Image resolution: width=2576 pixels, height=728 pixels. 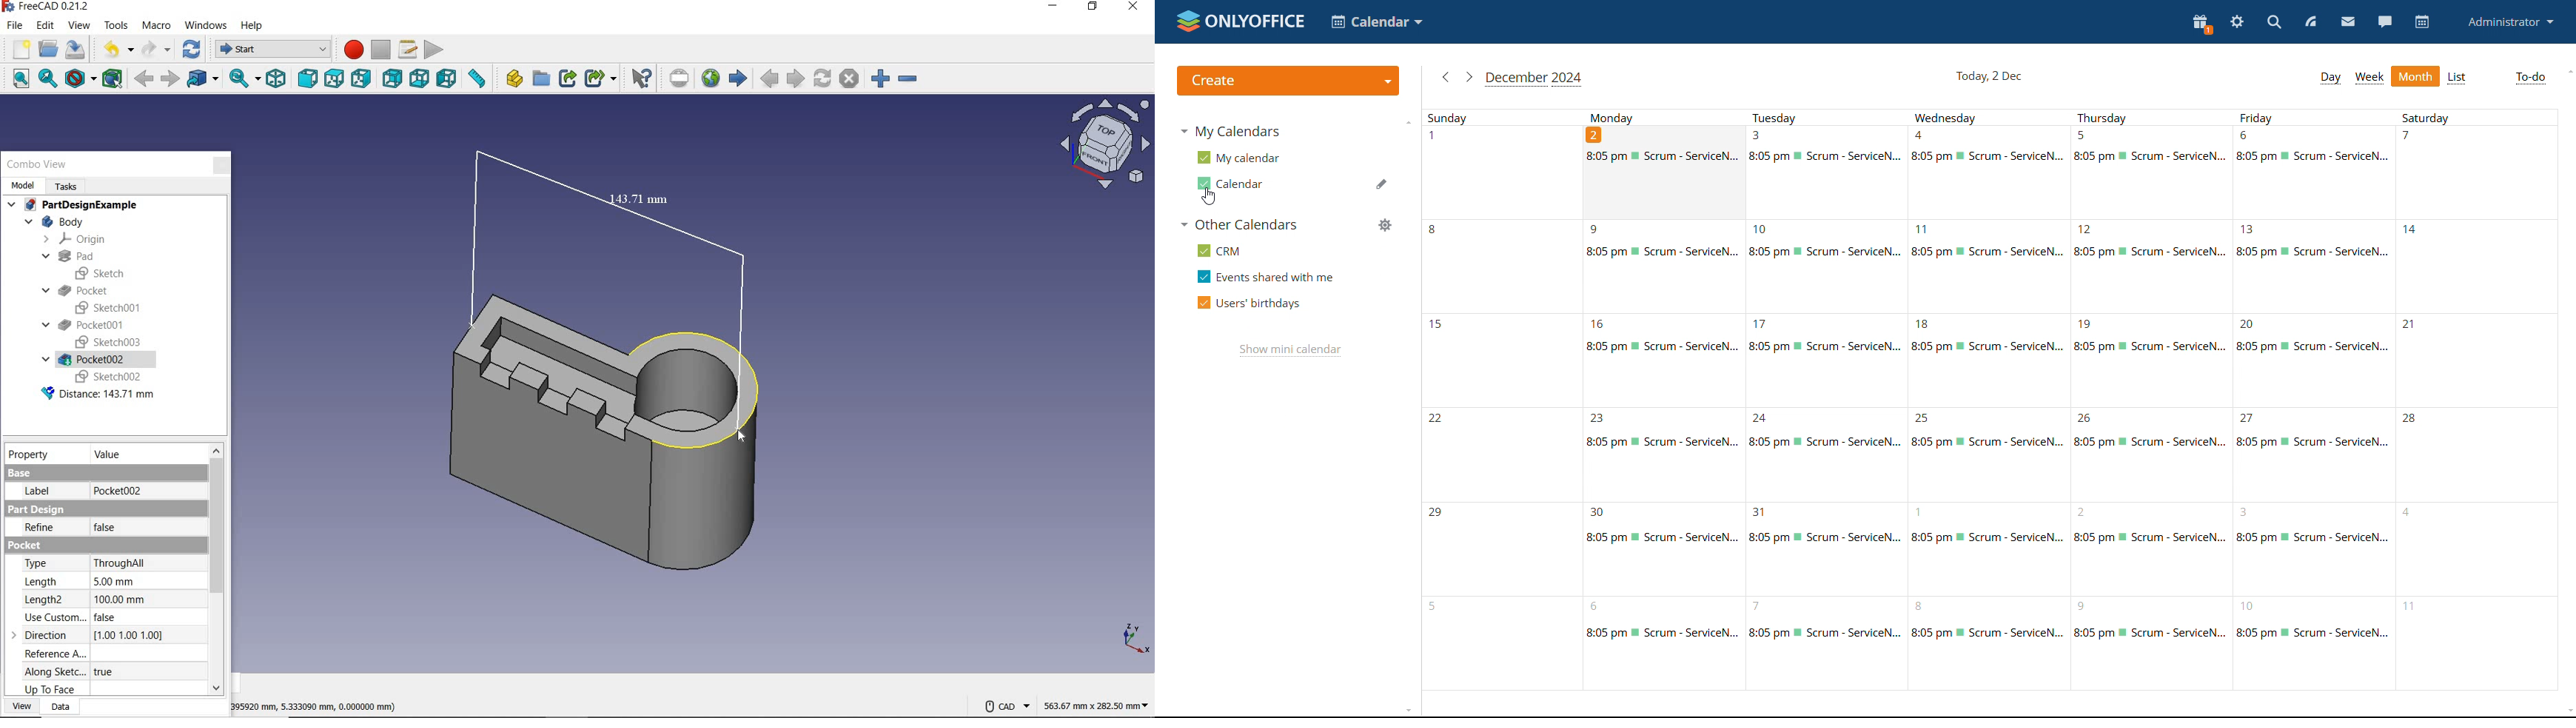 What do you see at coordinates (111, 307) in the screenshot?
I see `SKETCH001` at bounding box center [111, 307].